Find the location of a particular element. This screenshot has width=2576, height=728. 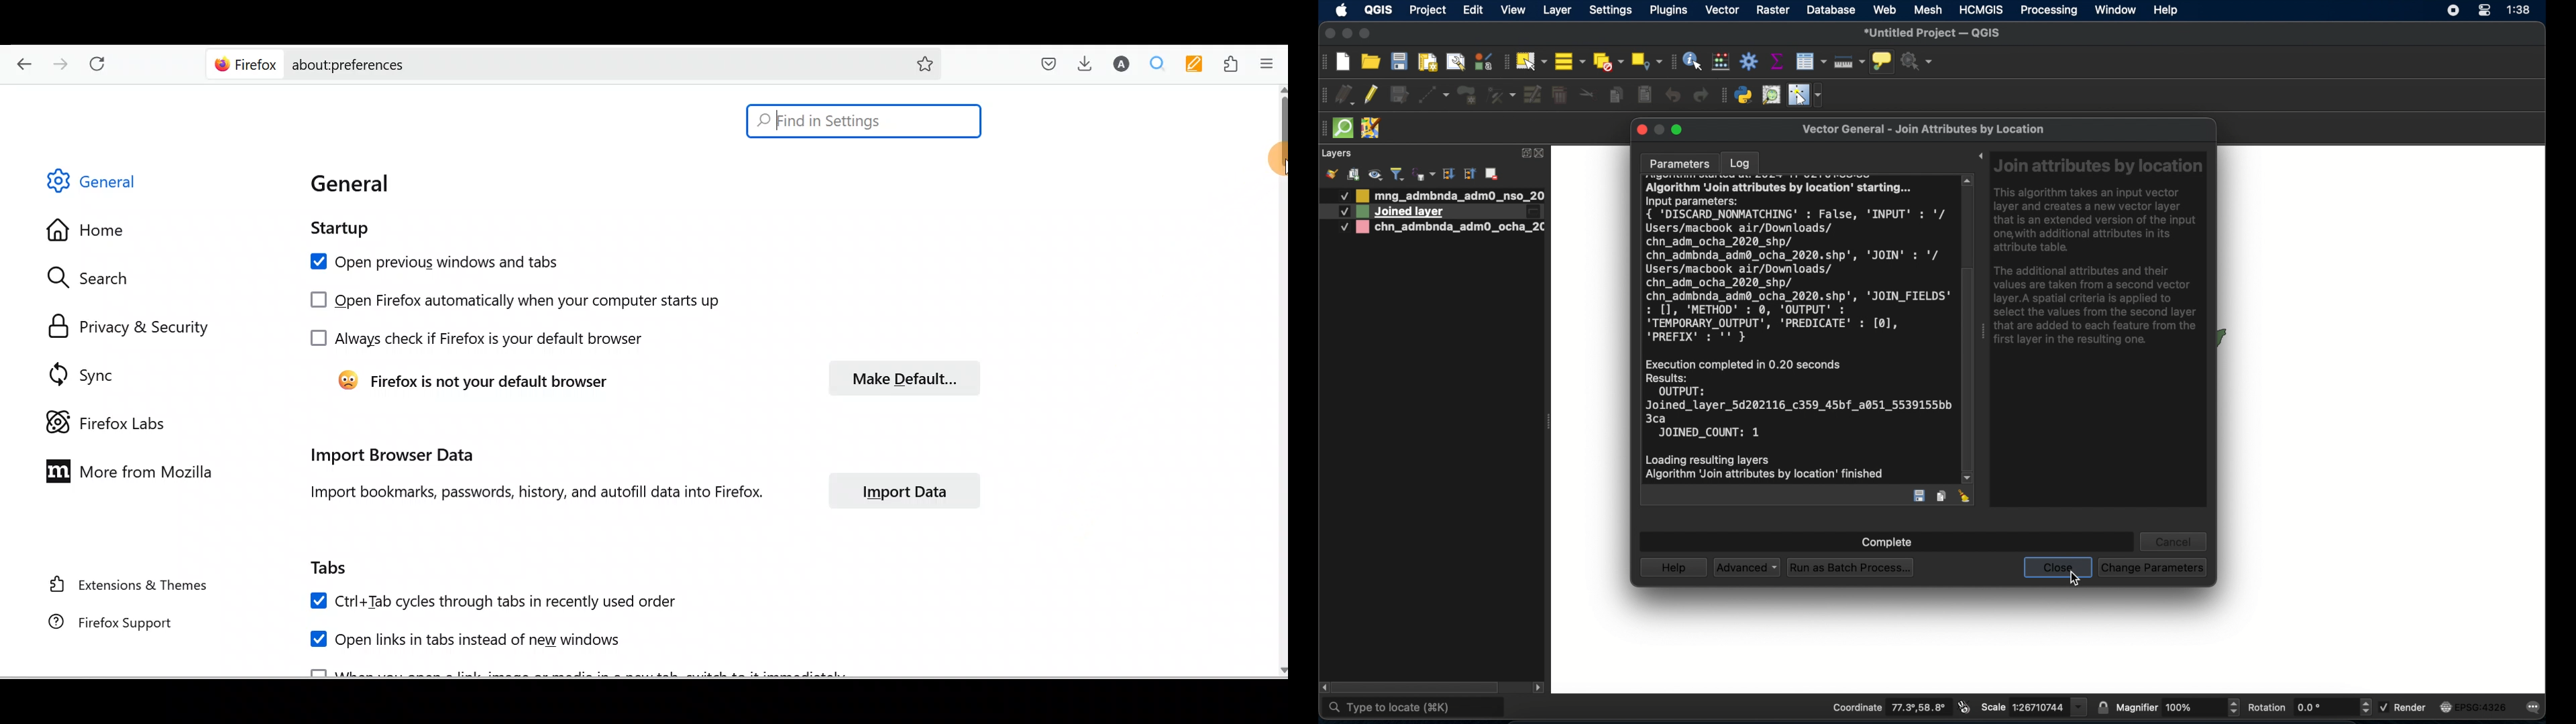

Bookmark this page is located at coordinates (914, 63).